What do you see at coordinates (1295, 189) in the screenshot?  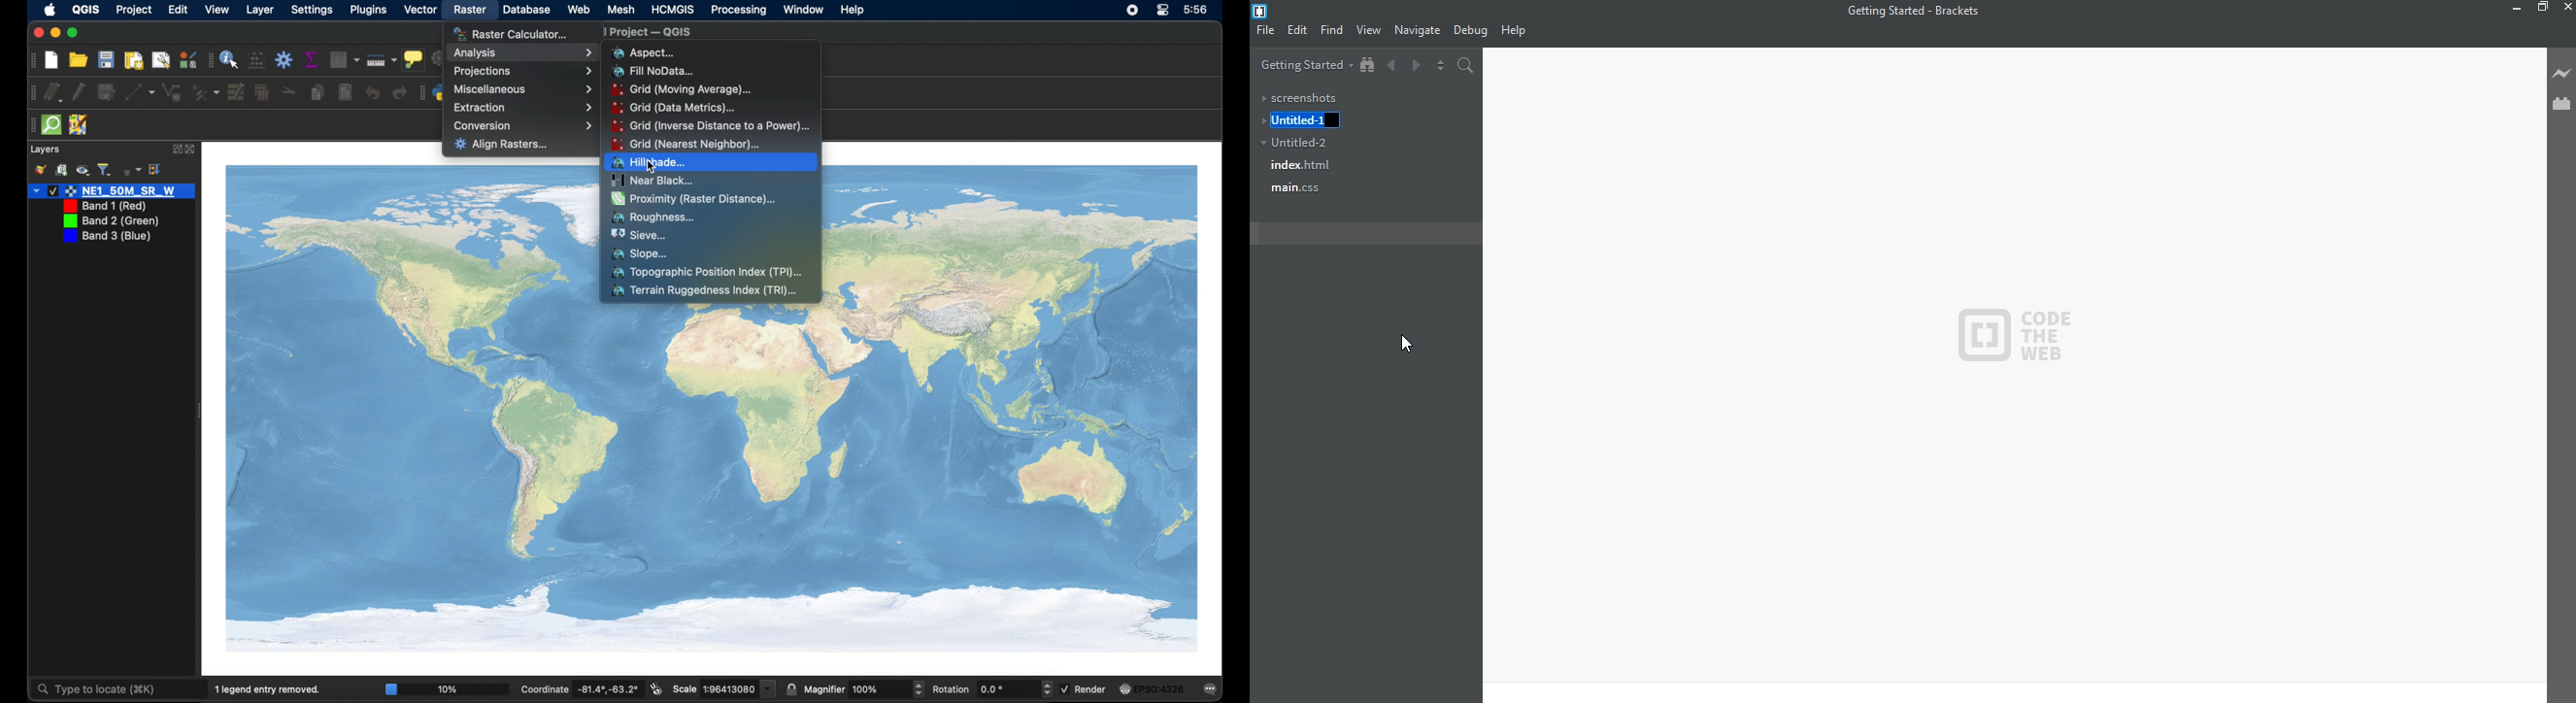 I see `main.css` at bounding box center [1295, 189].